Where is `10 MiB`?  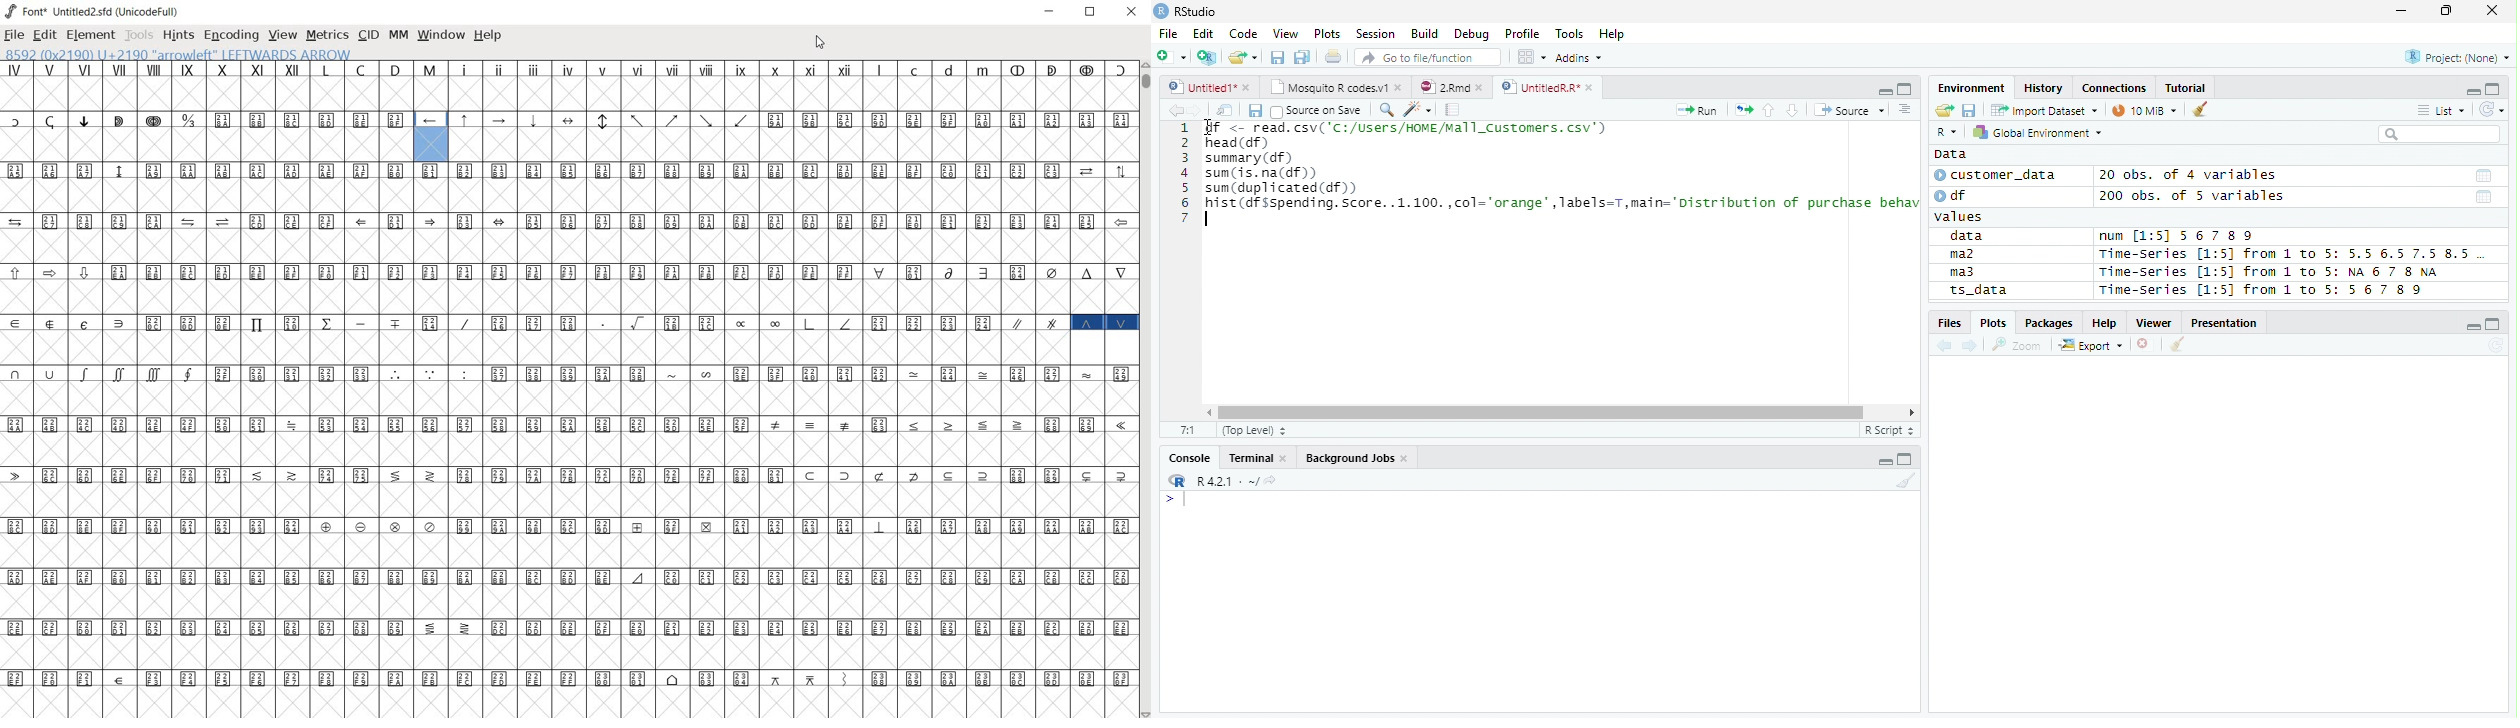 10 MiB is located at coordinates (2146, 110).